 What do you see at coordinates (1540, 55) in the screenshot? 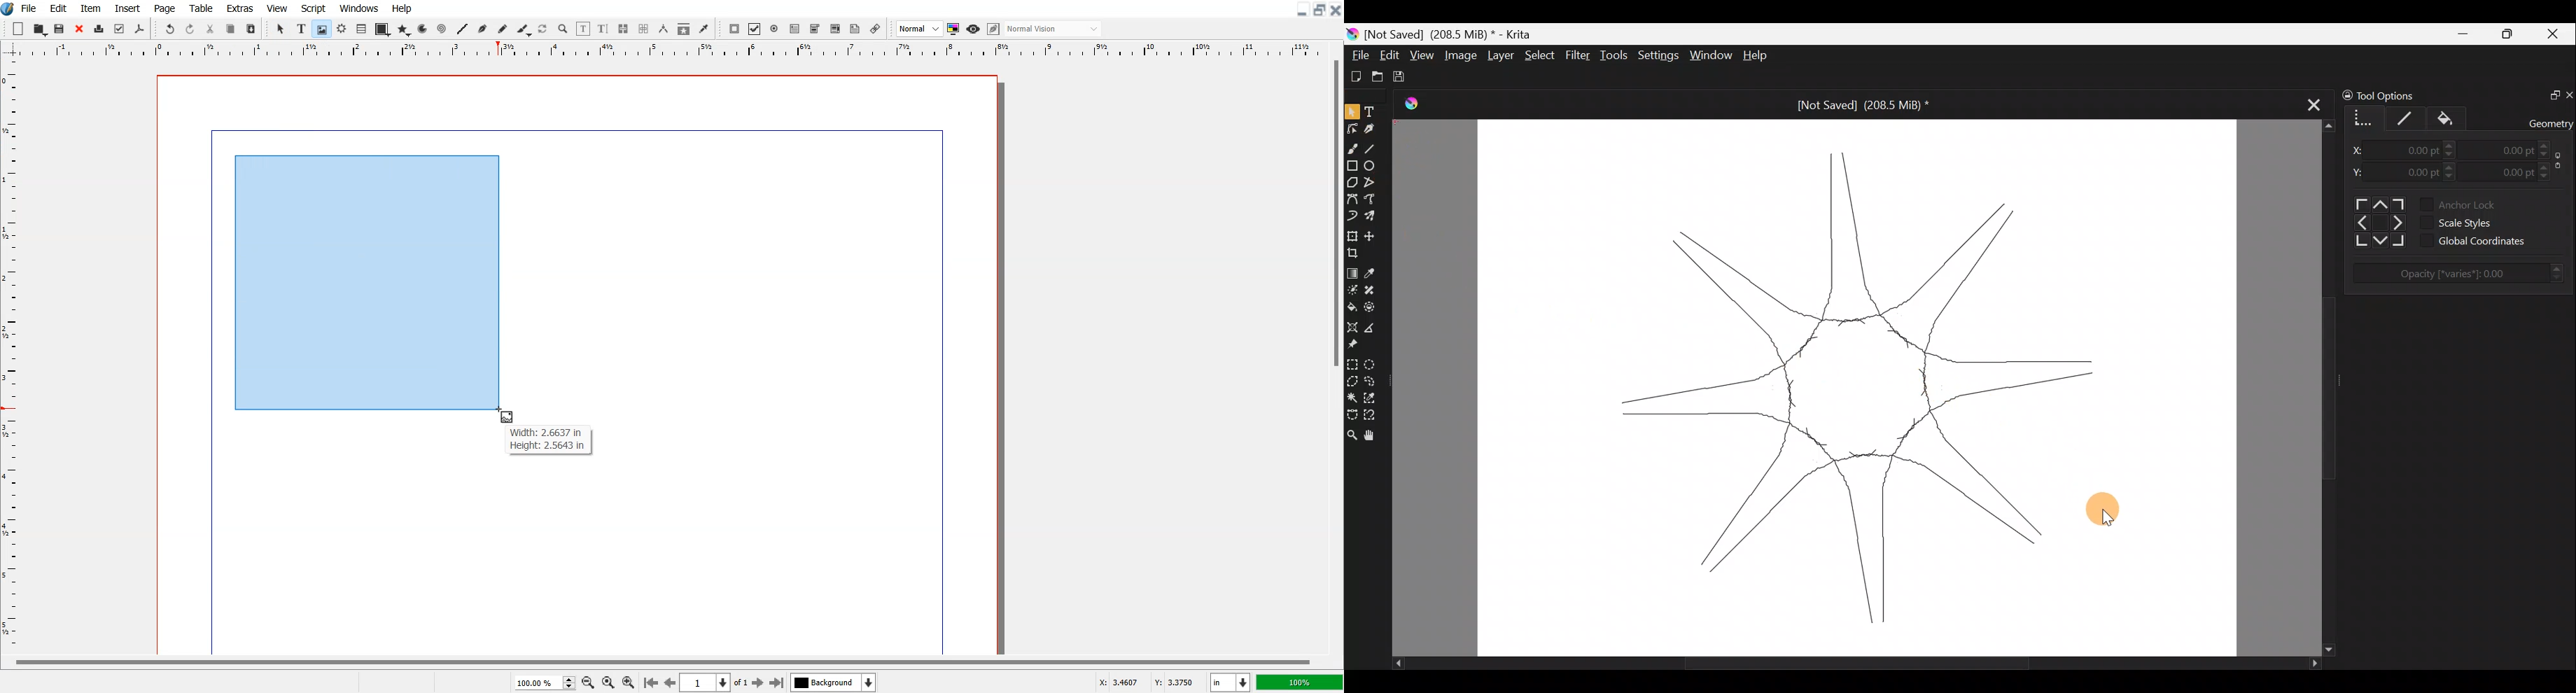
I see `Select` at bounding box center [1540, 55].